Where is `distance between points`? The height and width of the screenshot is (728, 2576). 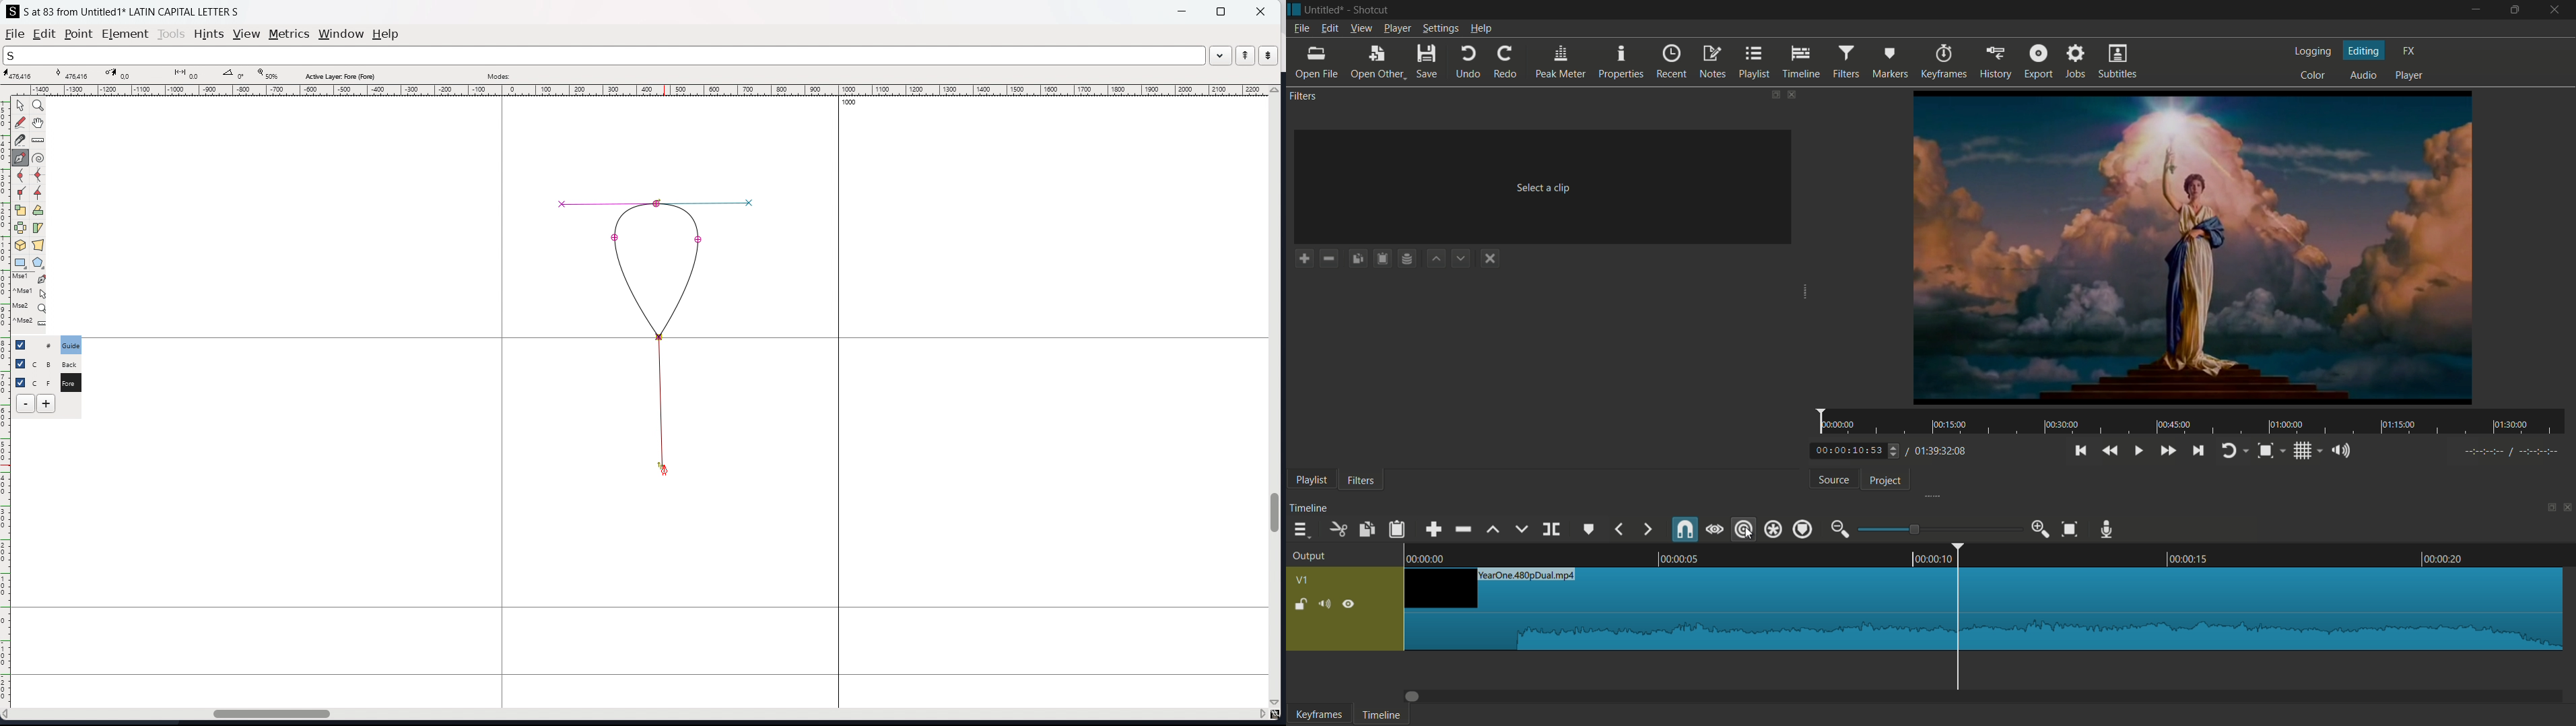 distance between points is located at coordinates (188, 73).